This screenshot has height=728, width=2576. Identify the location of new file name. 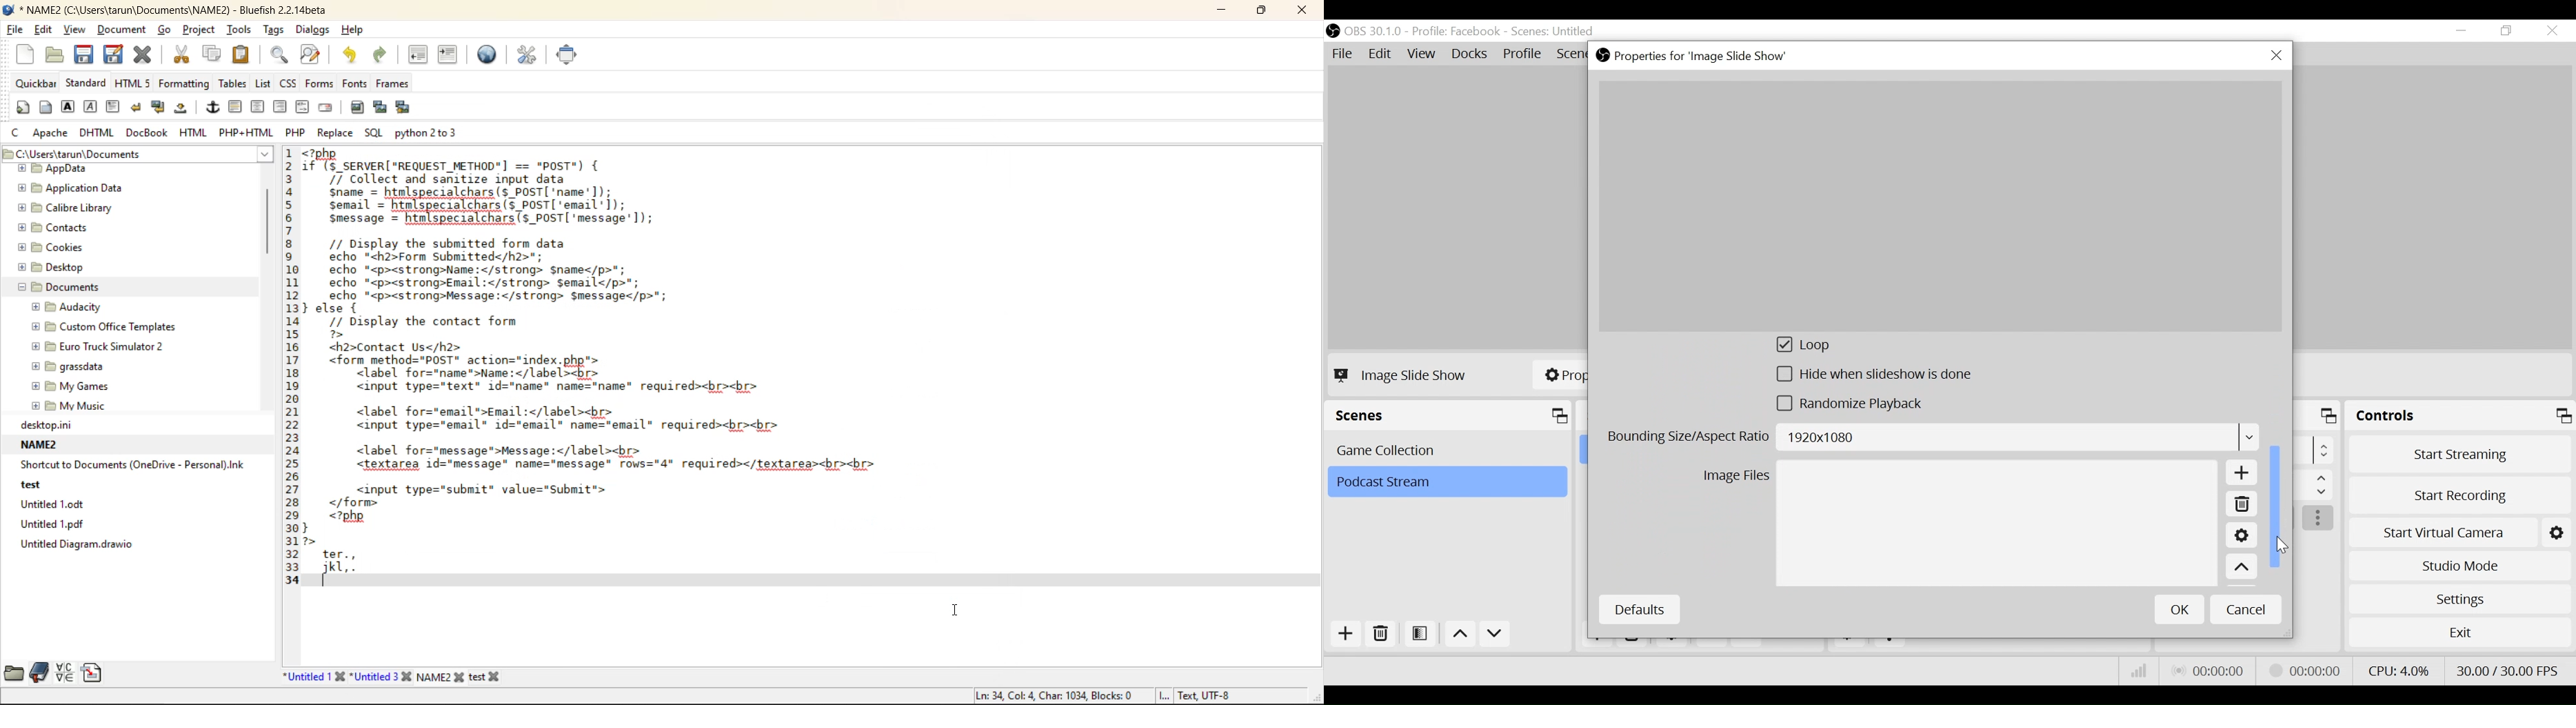
(182, 10).